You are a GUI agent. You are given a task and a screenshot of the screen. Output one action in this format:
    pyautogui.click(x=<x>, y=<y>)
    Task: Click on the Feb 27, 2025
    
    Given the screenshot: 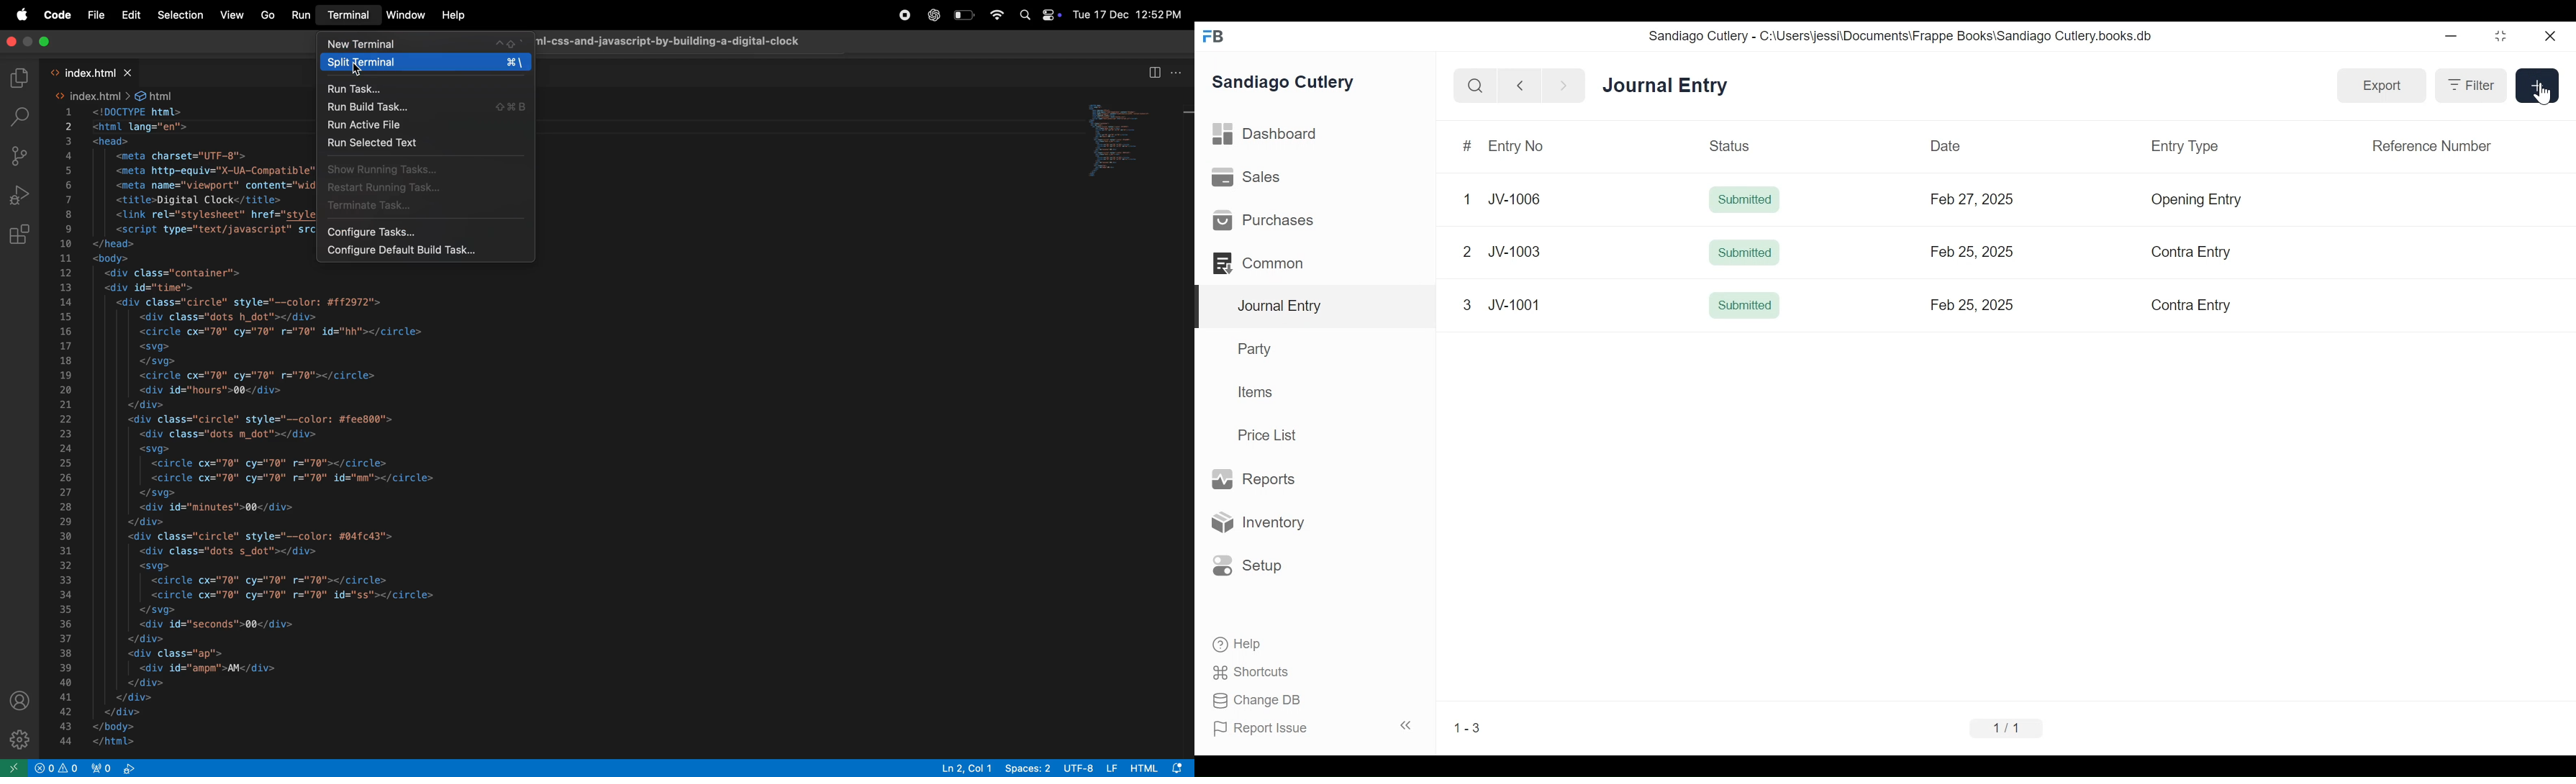 What is the action you would take?
    pyautogui.click(x=1970, y=198)
    